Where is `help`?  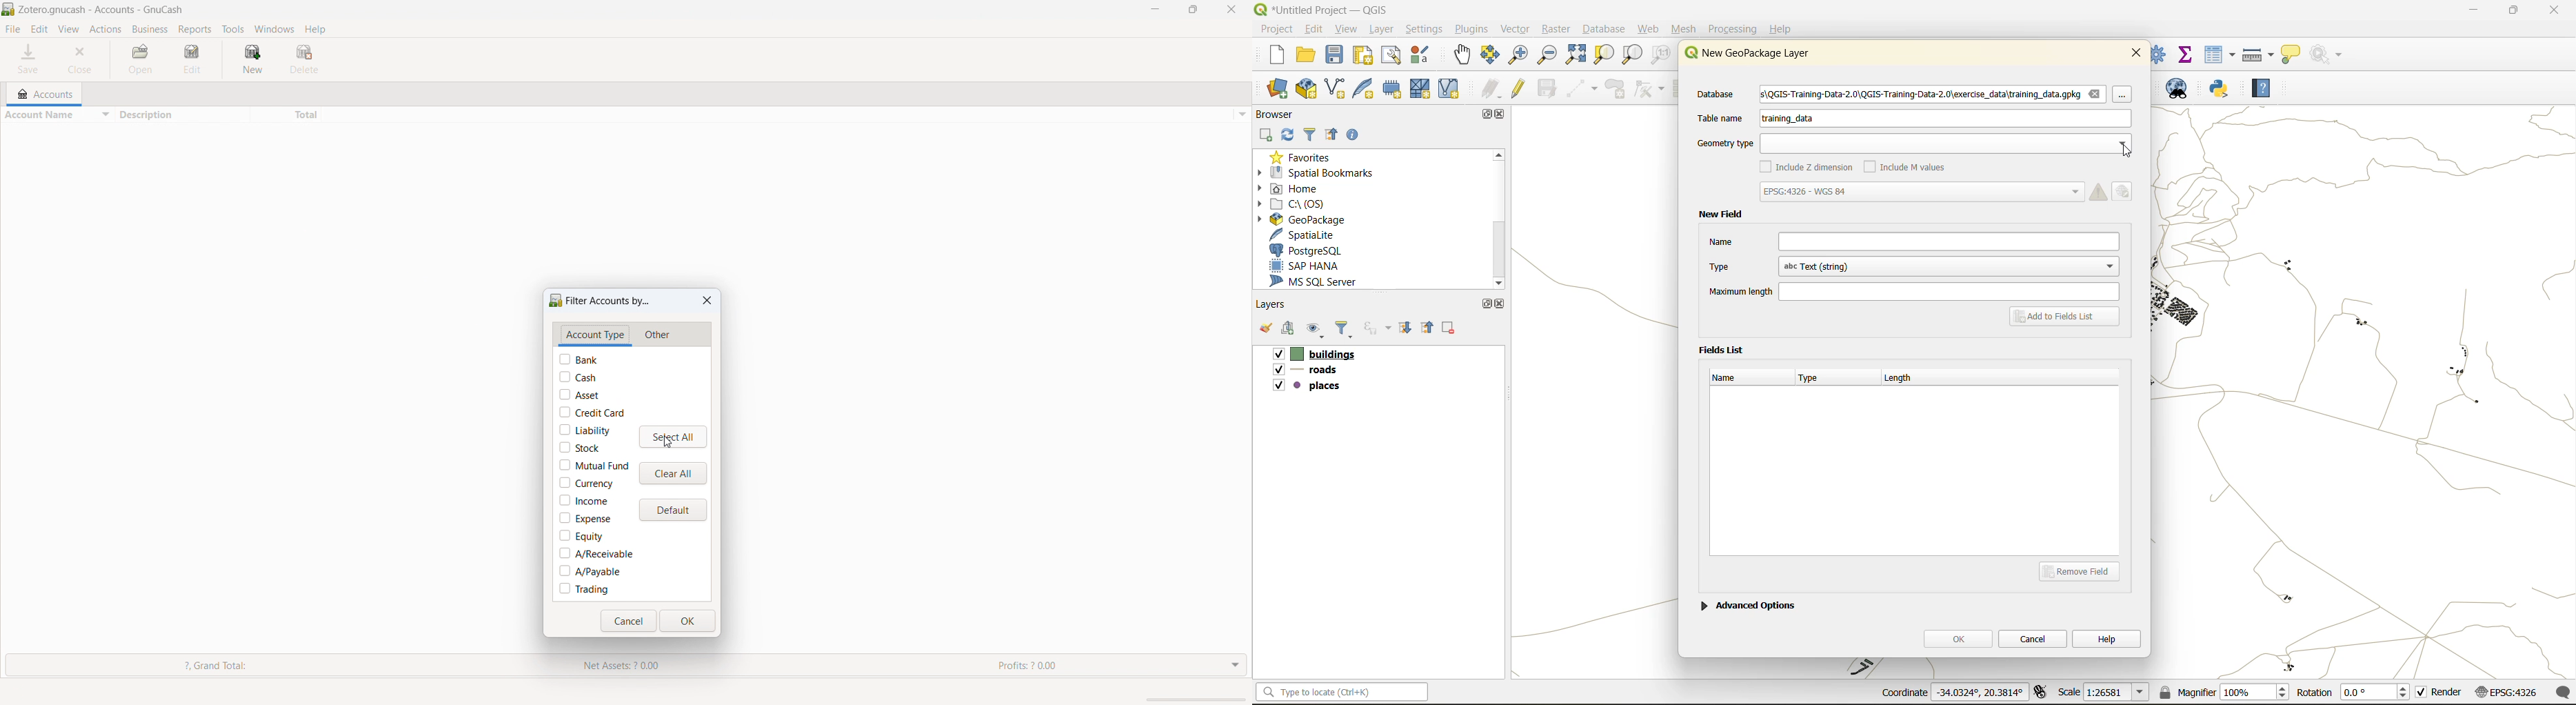 help is located at coordinates (316, 29).